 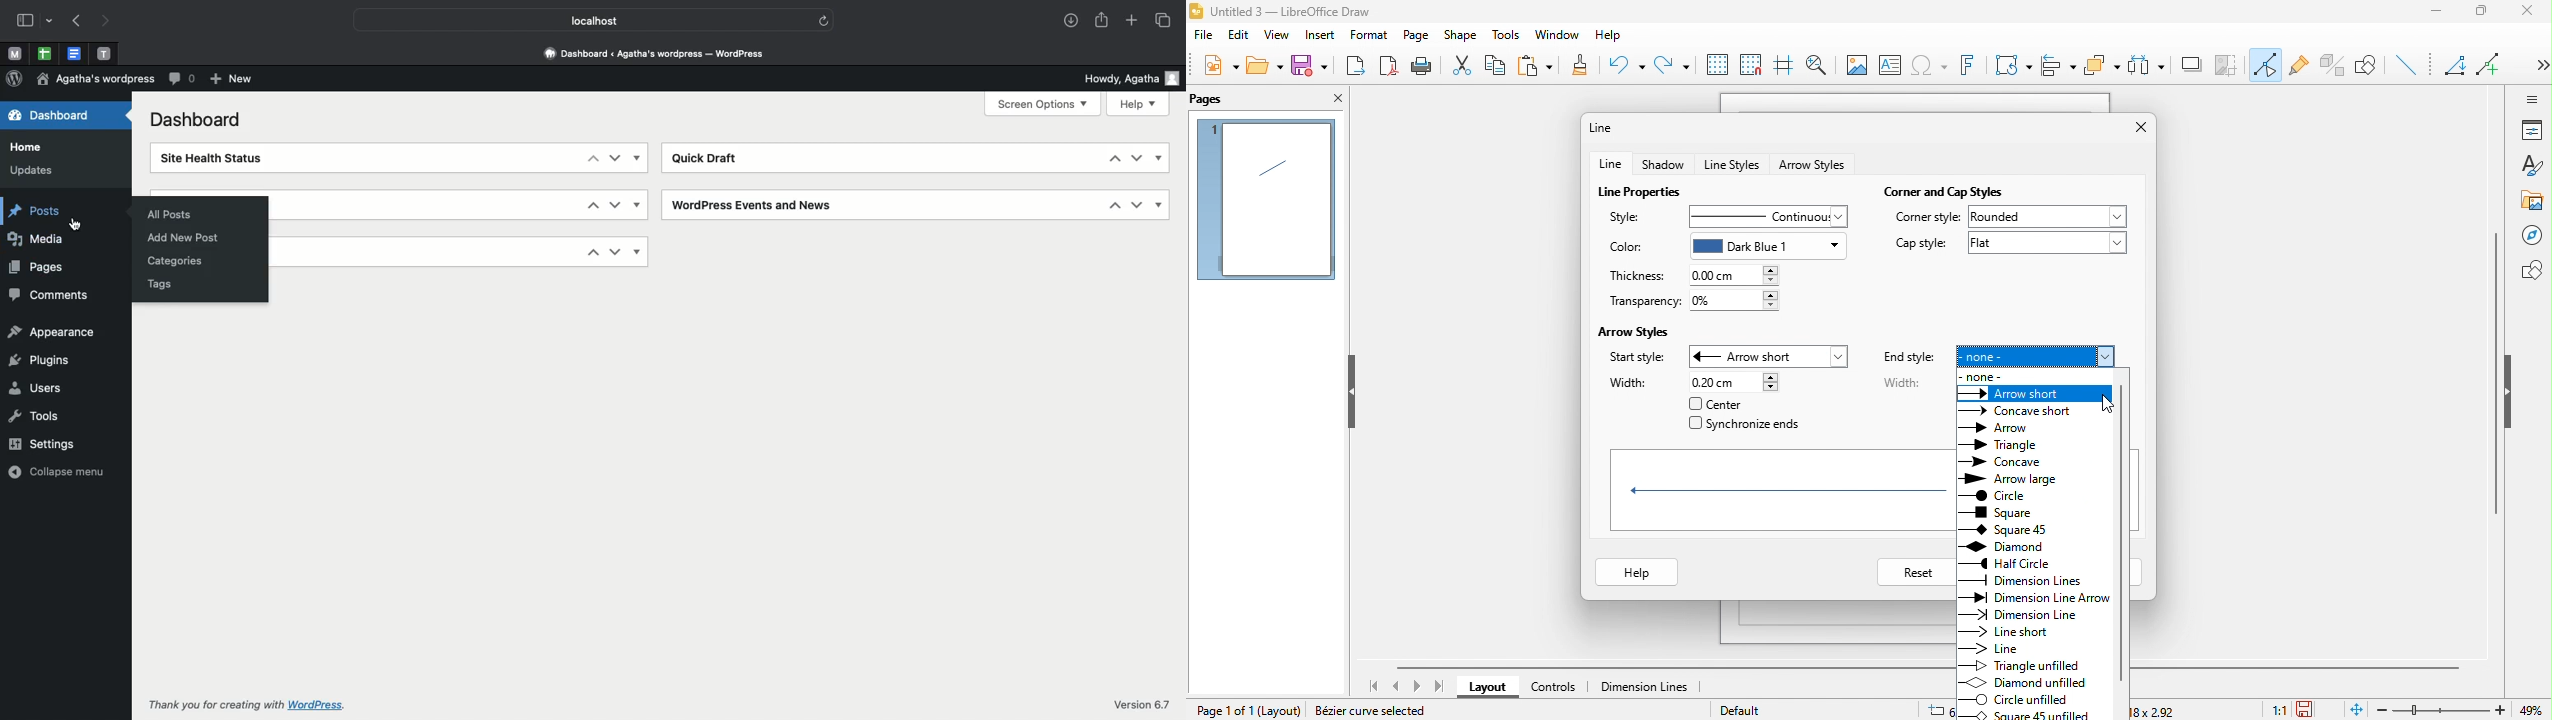 What do you see at coordinates (2373, 67) in the screenshot?
I see `show the draw function` at bounding box center [2373, 67].